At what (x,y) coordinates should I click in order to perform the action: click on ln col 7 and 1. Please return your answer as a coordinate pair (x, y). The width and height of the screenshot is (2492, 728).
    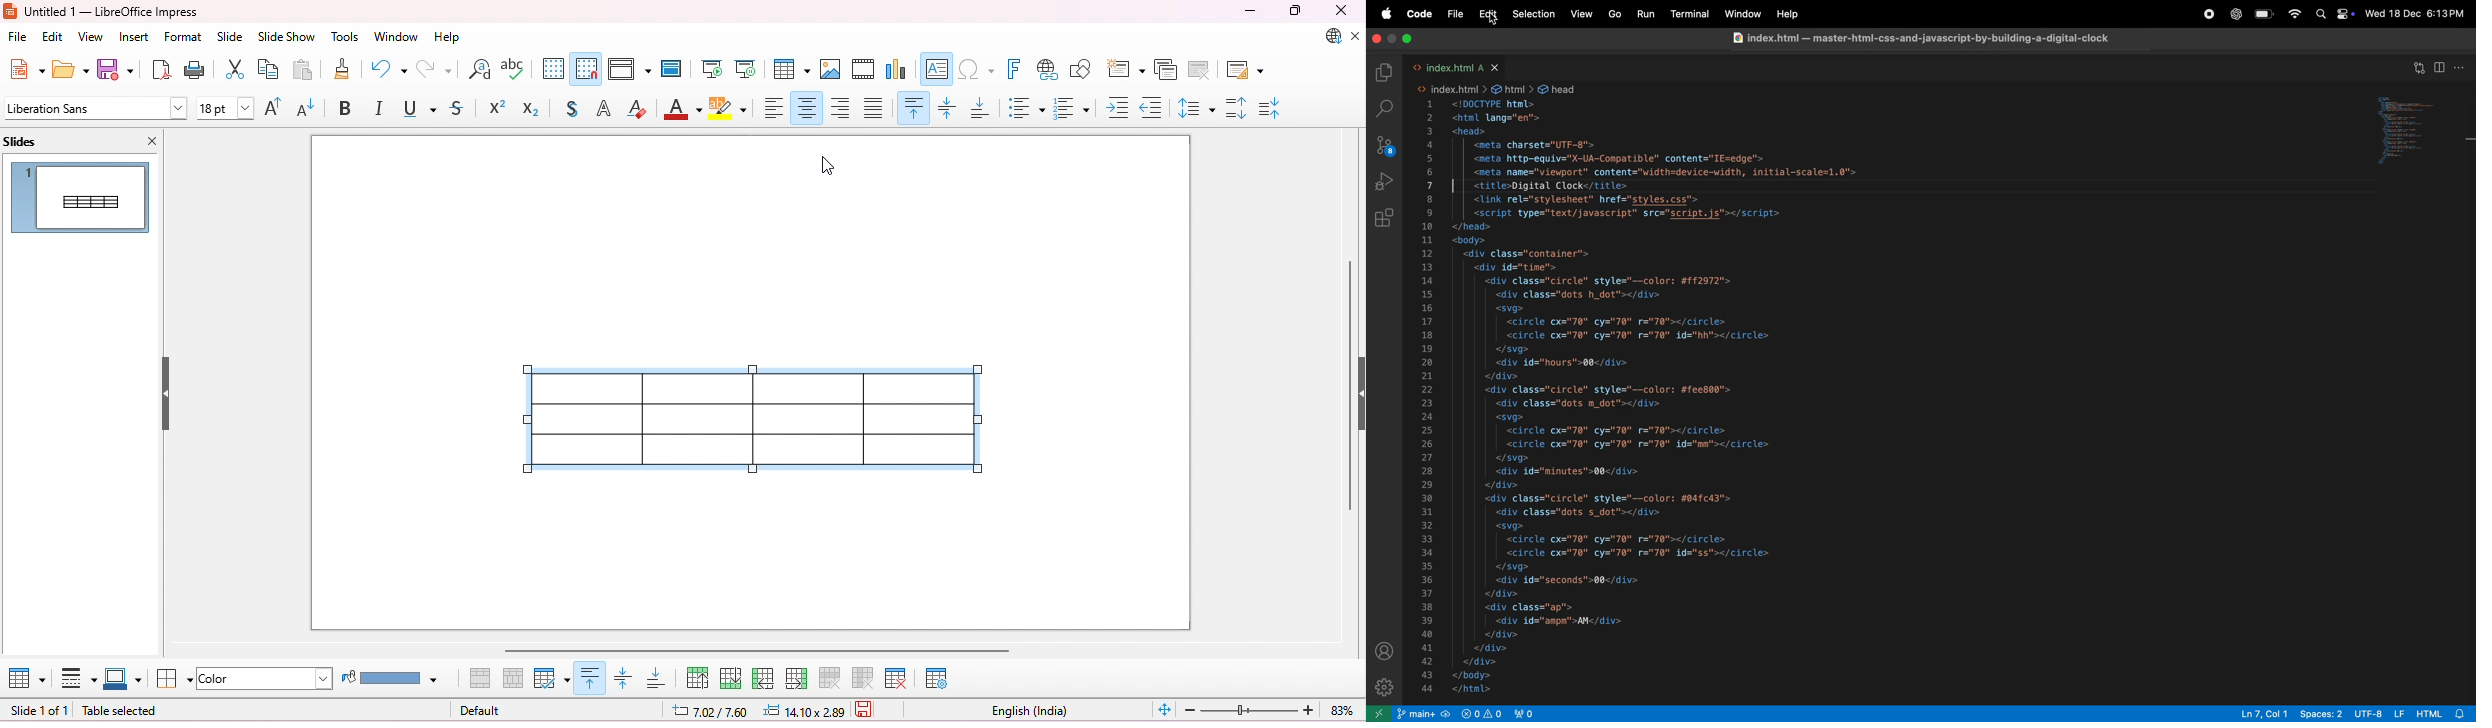
    Looking at the image, I should click on (2259, 712).